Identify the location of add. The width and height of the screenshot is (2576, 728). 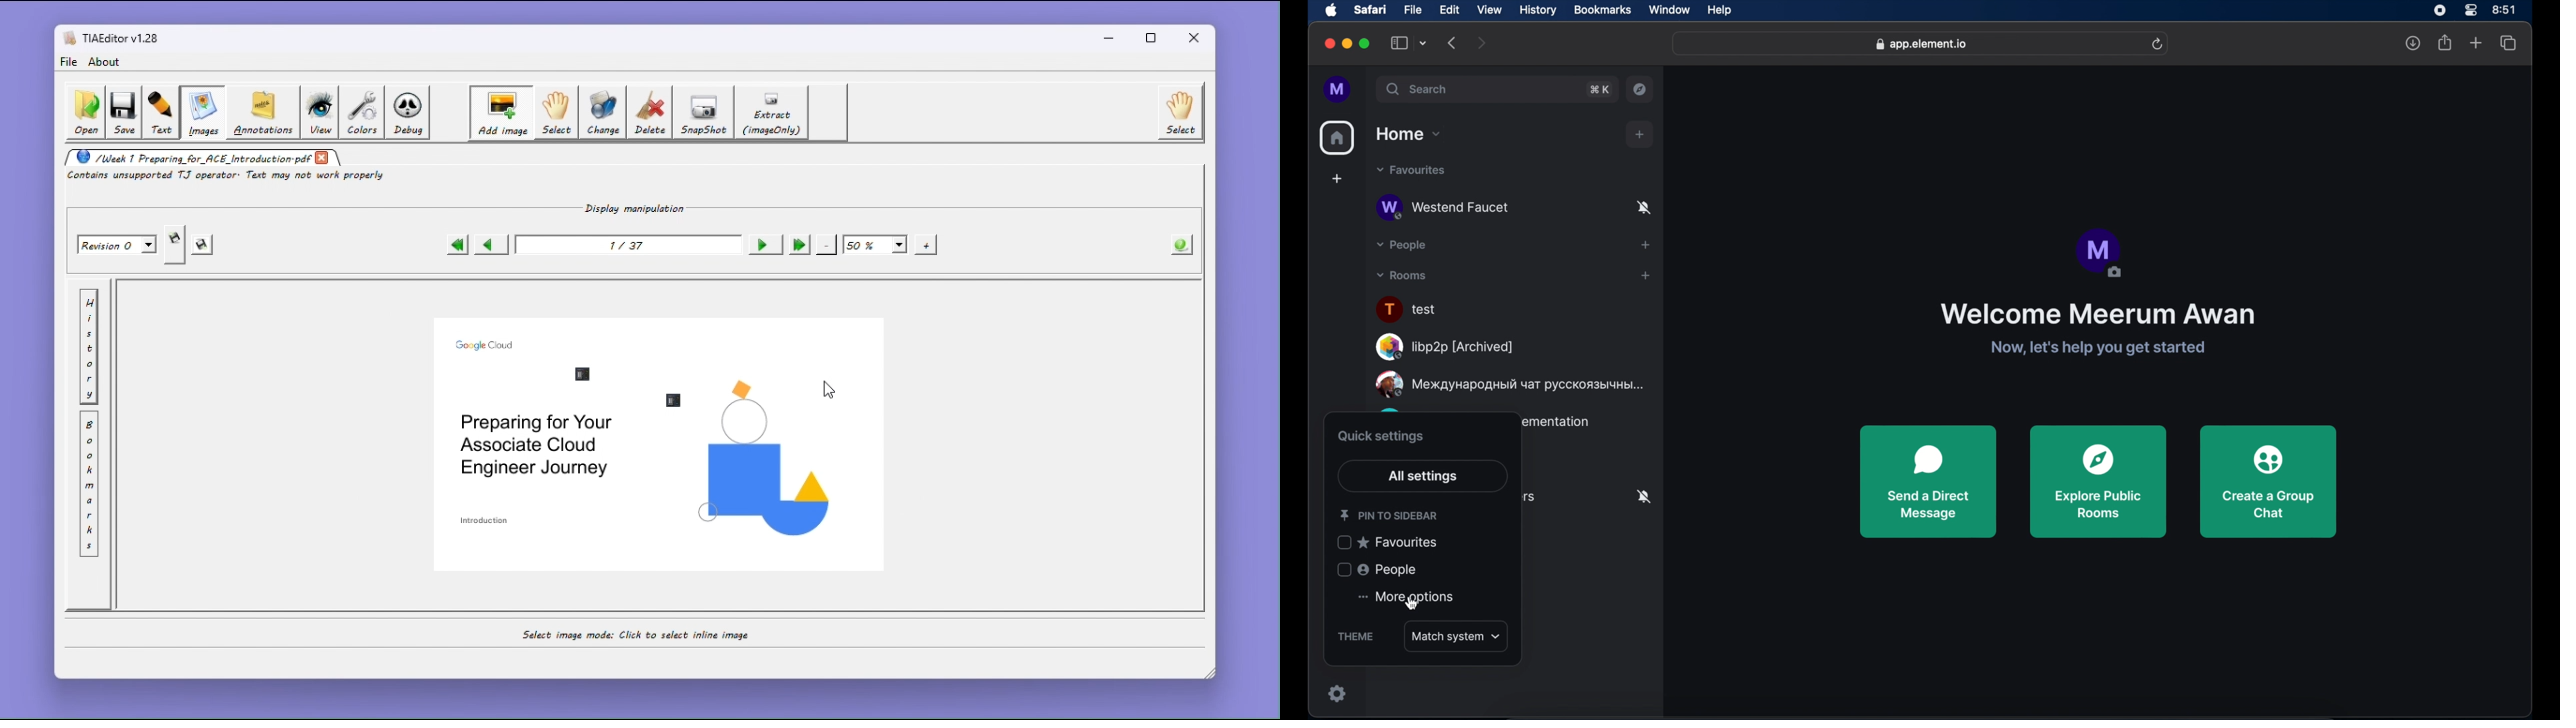
(1639, 135).